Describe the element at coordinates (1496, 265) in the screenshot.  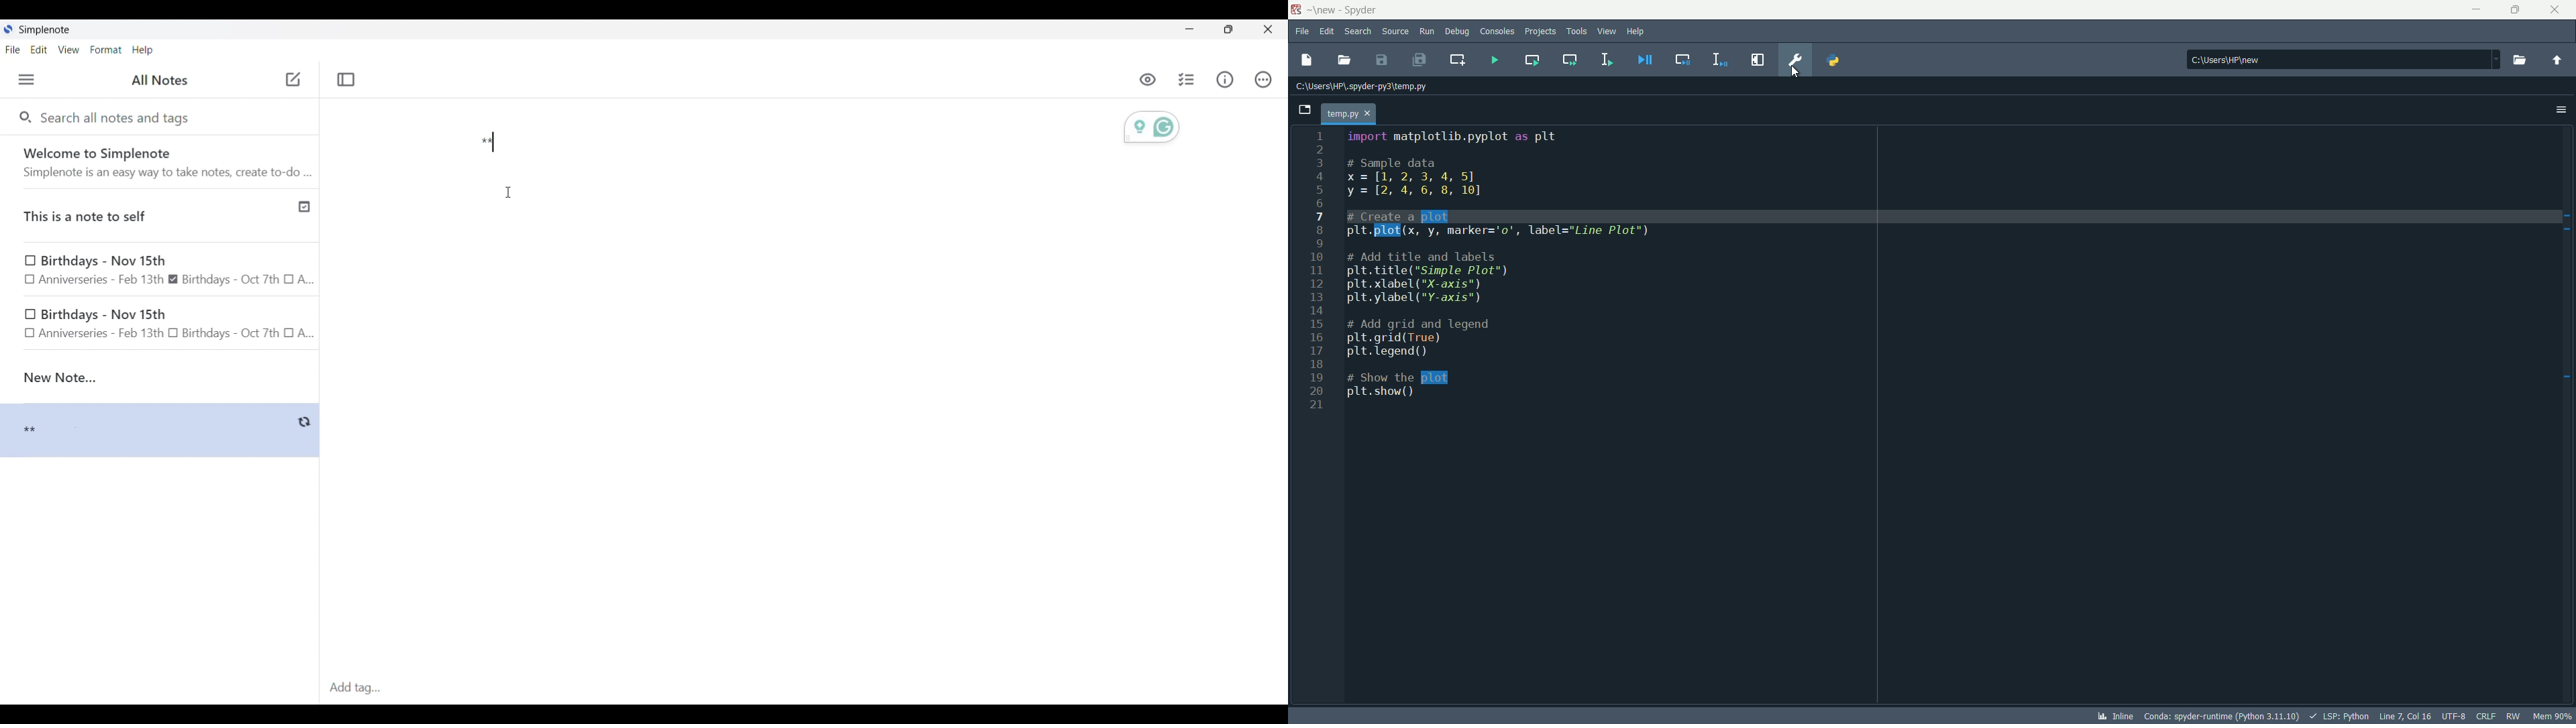
I see `code to create a line plot between x and y variables` at that location.